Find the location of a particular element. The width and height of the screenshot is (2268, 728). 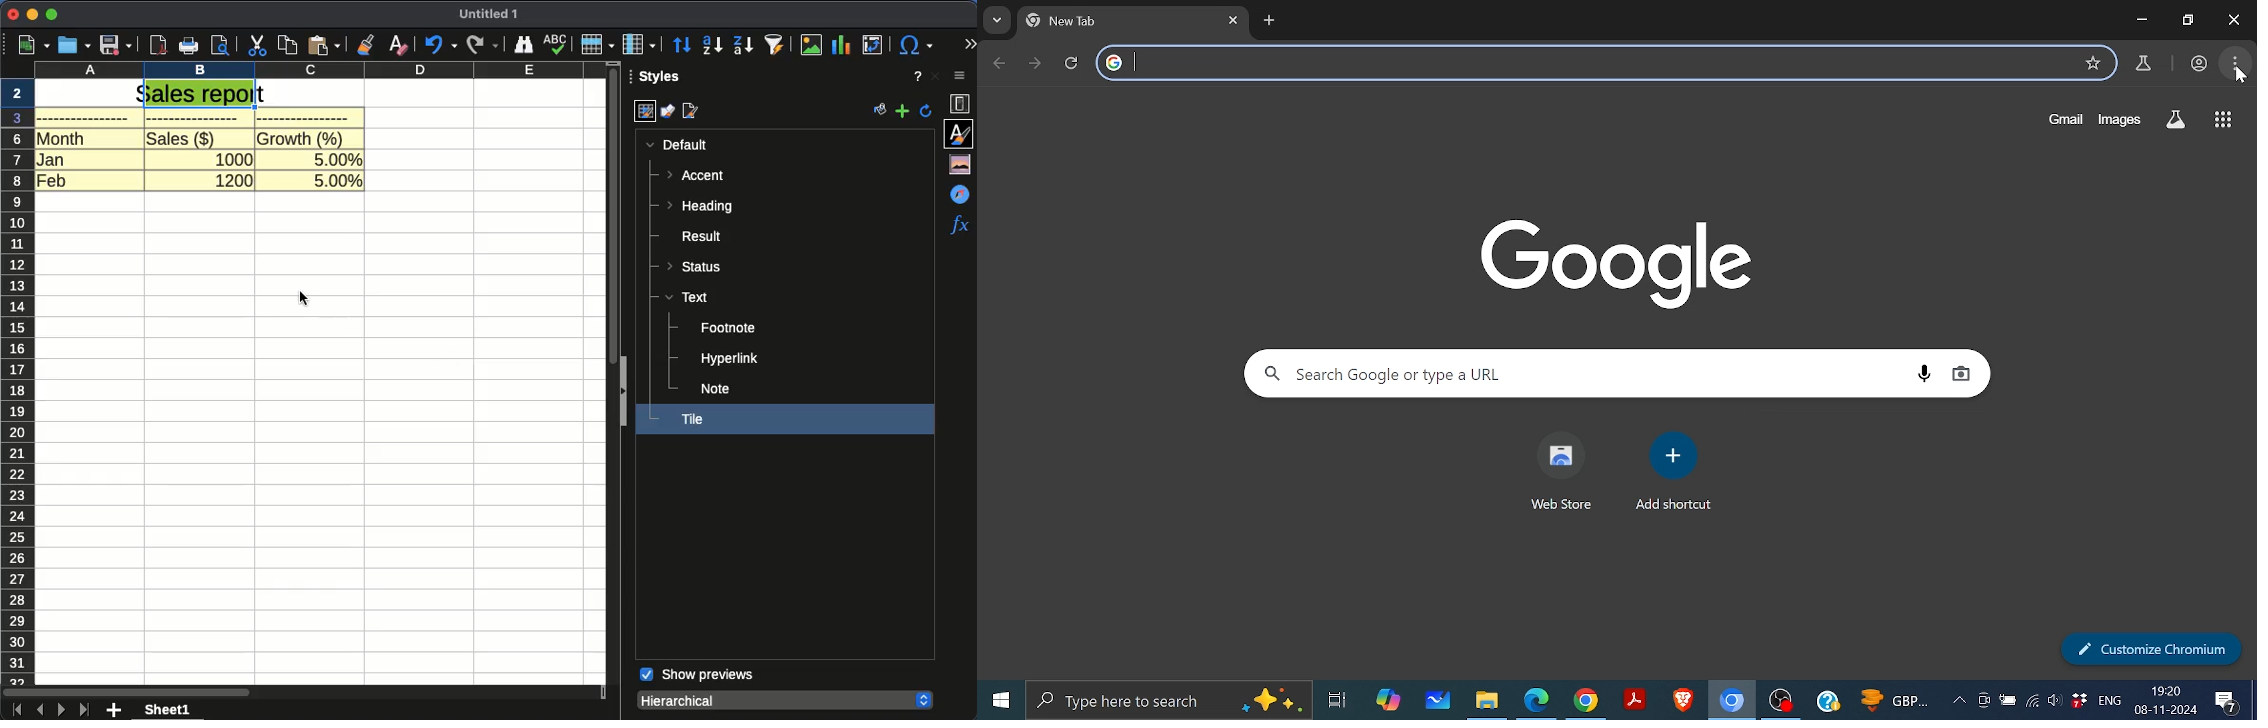

page styles is located at coordinates (693, 111).